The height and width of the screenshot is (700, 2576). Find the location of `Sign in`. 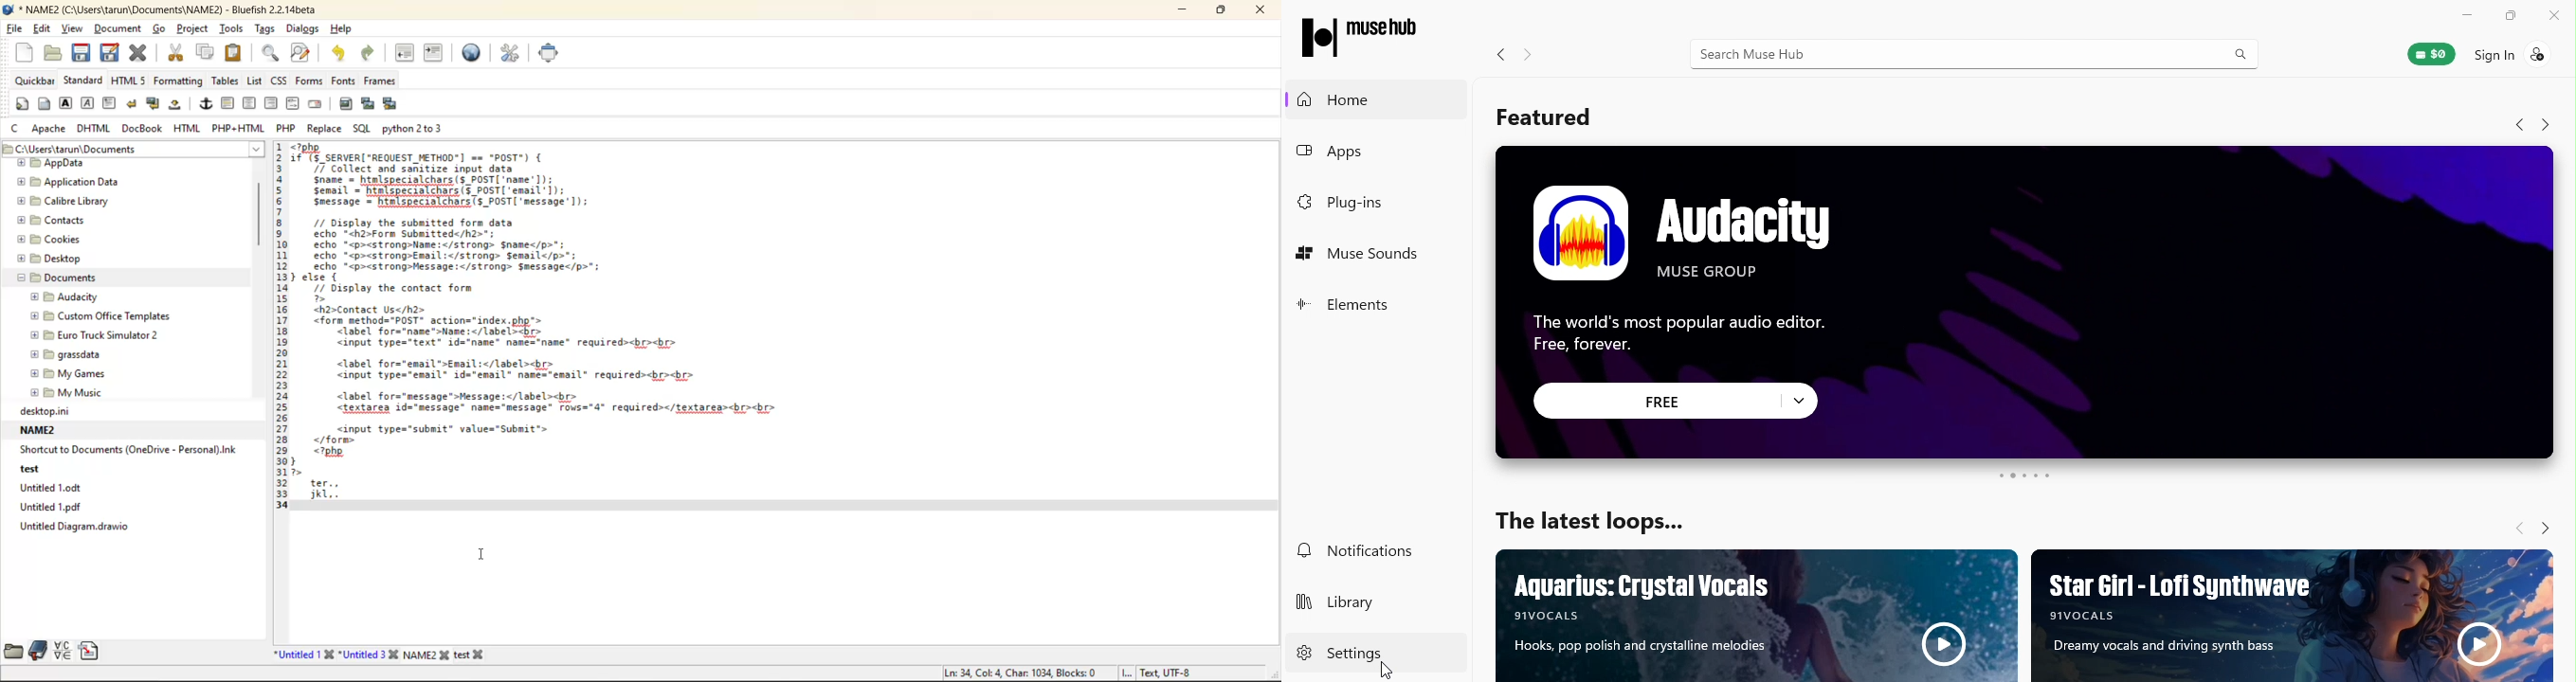

Sign in is located at coordinates (2522, 58).